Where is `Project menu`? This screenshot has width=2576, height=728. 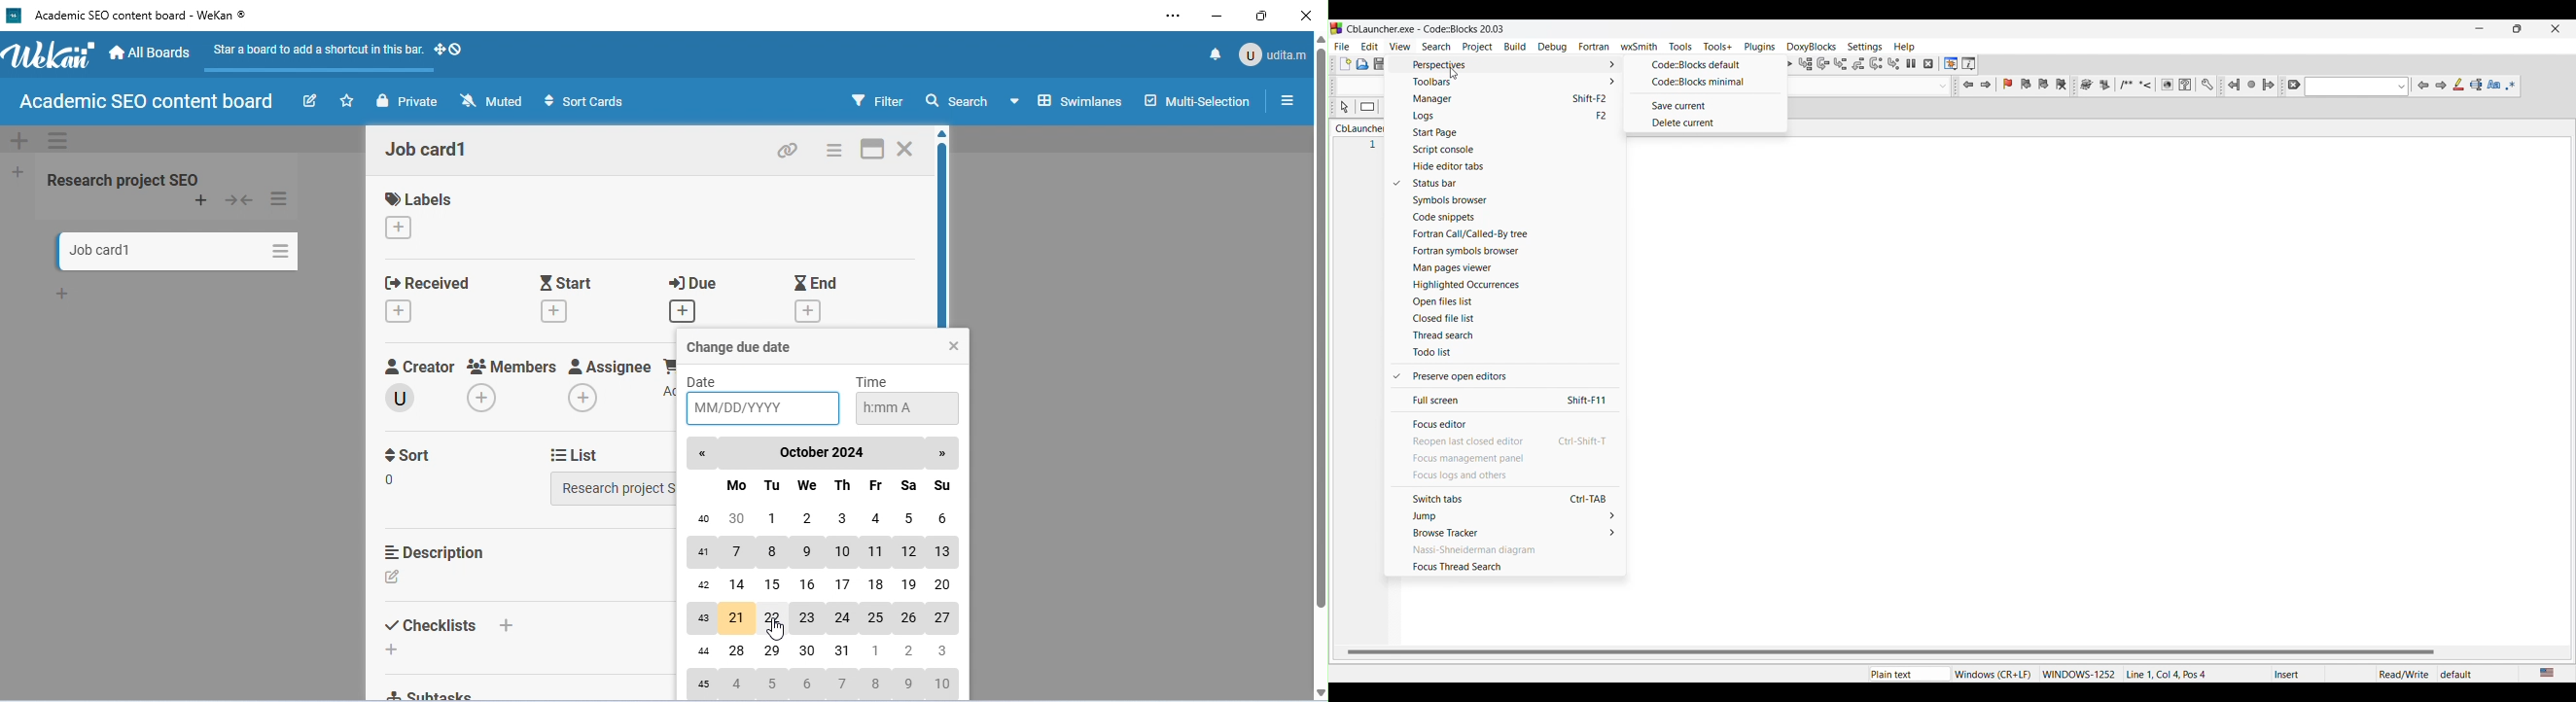 Project menu is located at coordinates (1478, 47).